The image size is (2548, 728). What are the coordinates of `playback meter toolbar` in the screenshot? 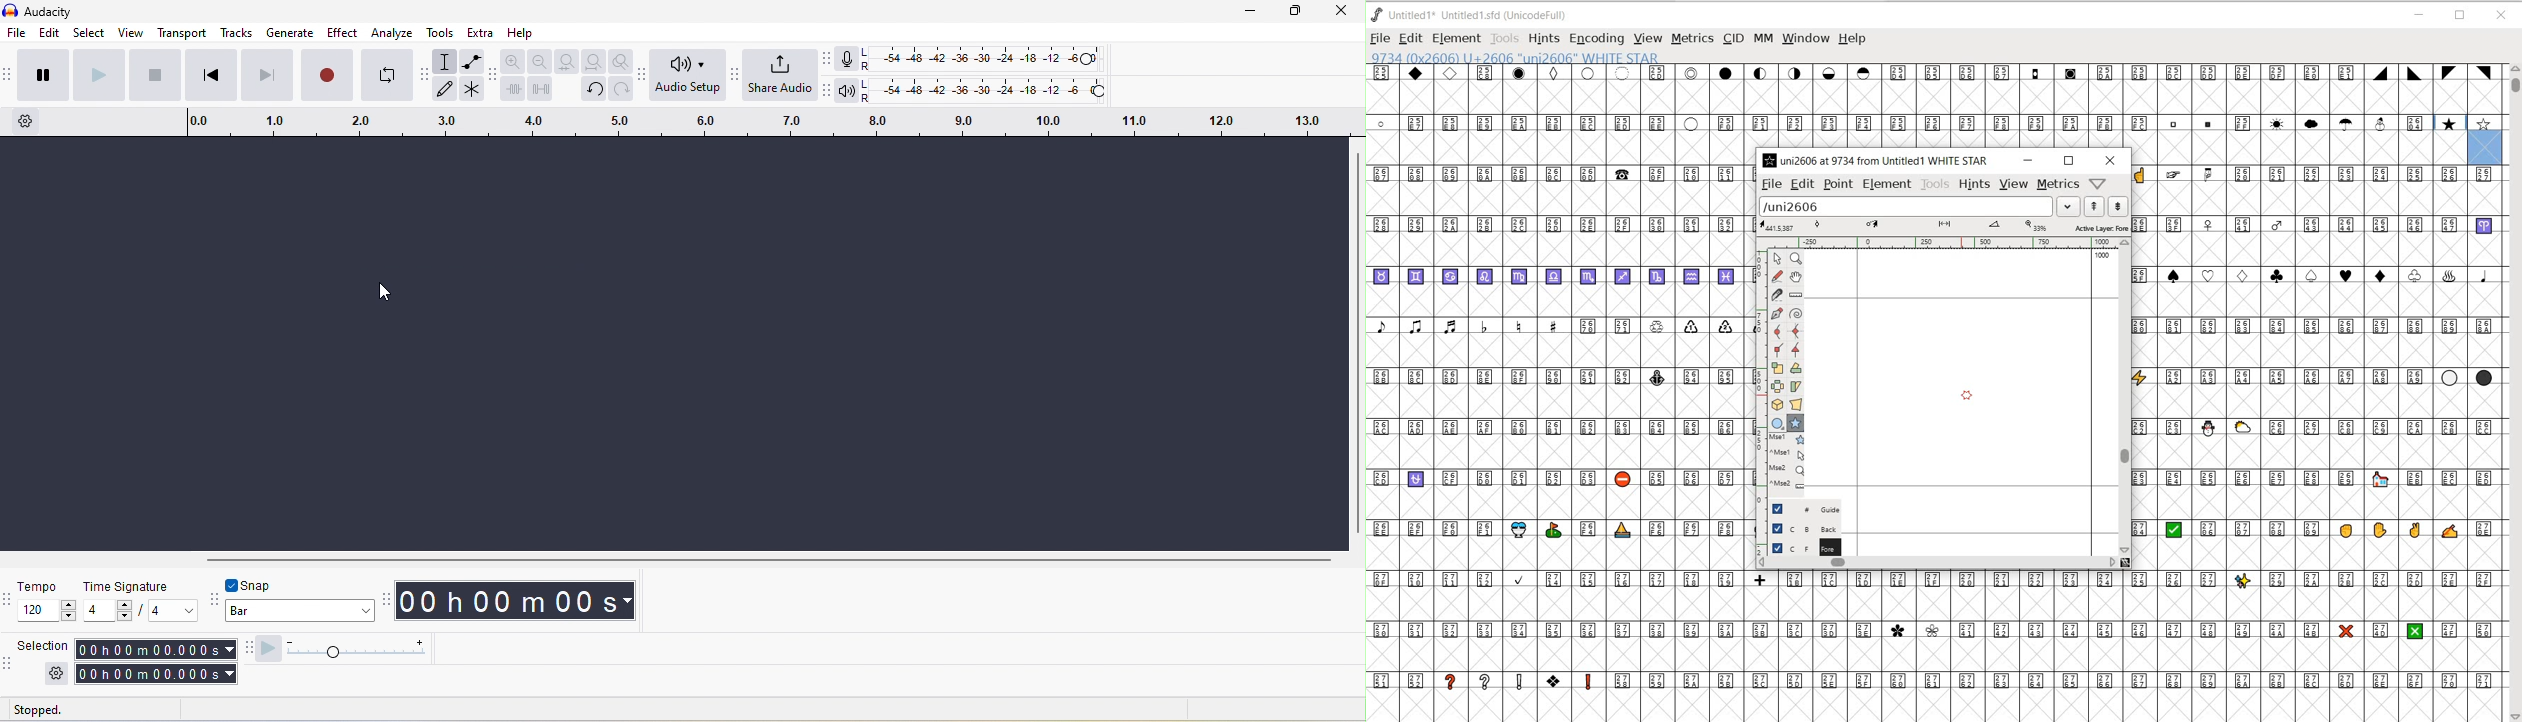 It's located at (826, 91).